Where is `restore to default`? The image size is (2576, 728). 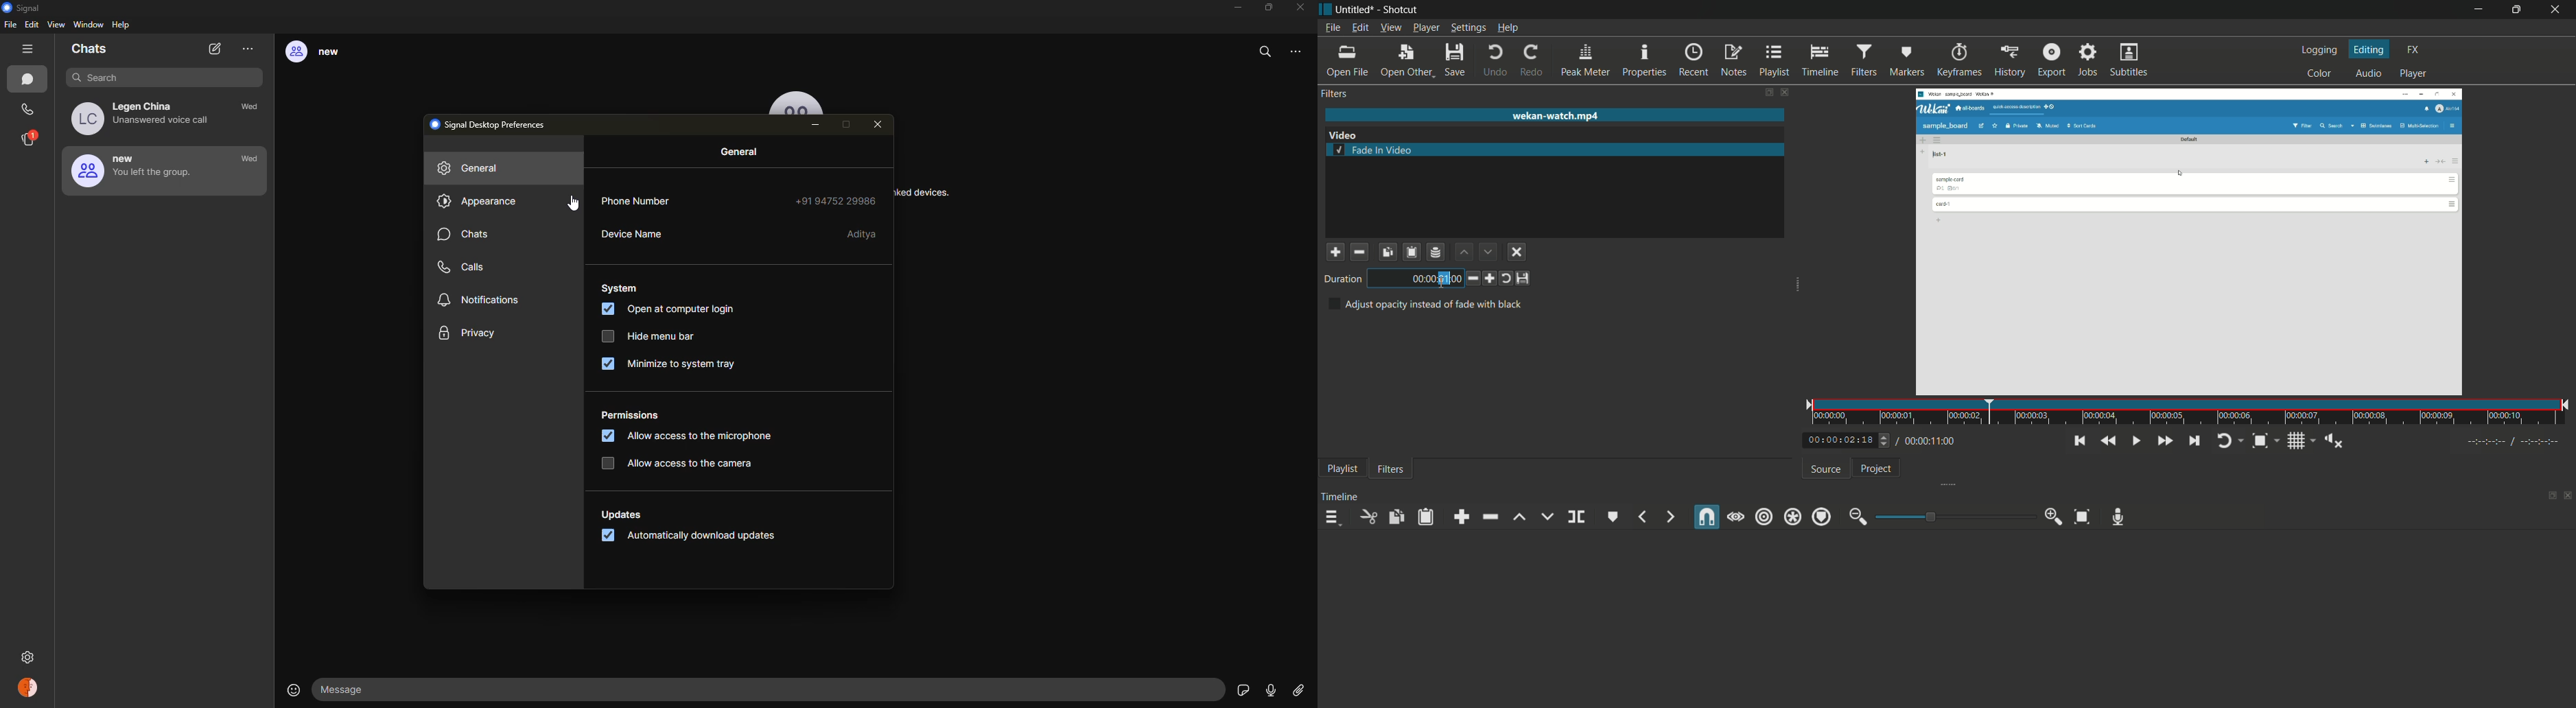
restore to default is located at coordinates (1506, 278).